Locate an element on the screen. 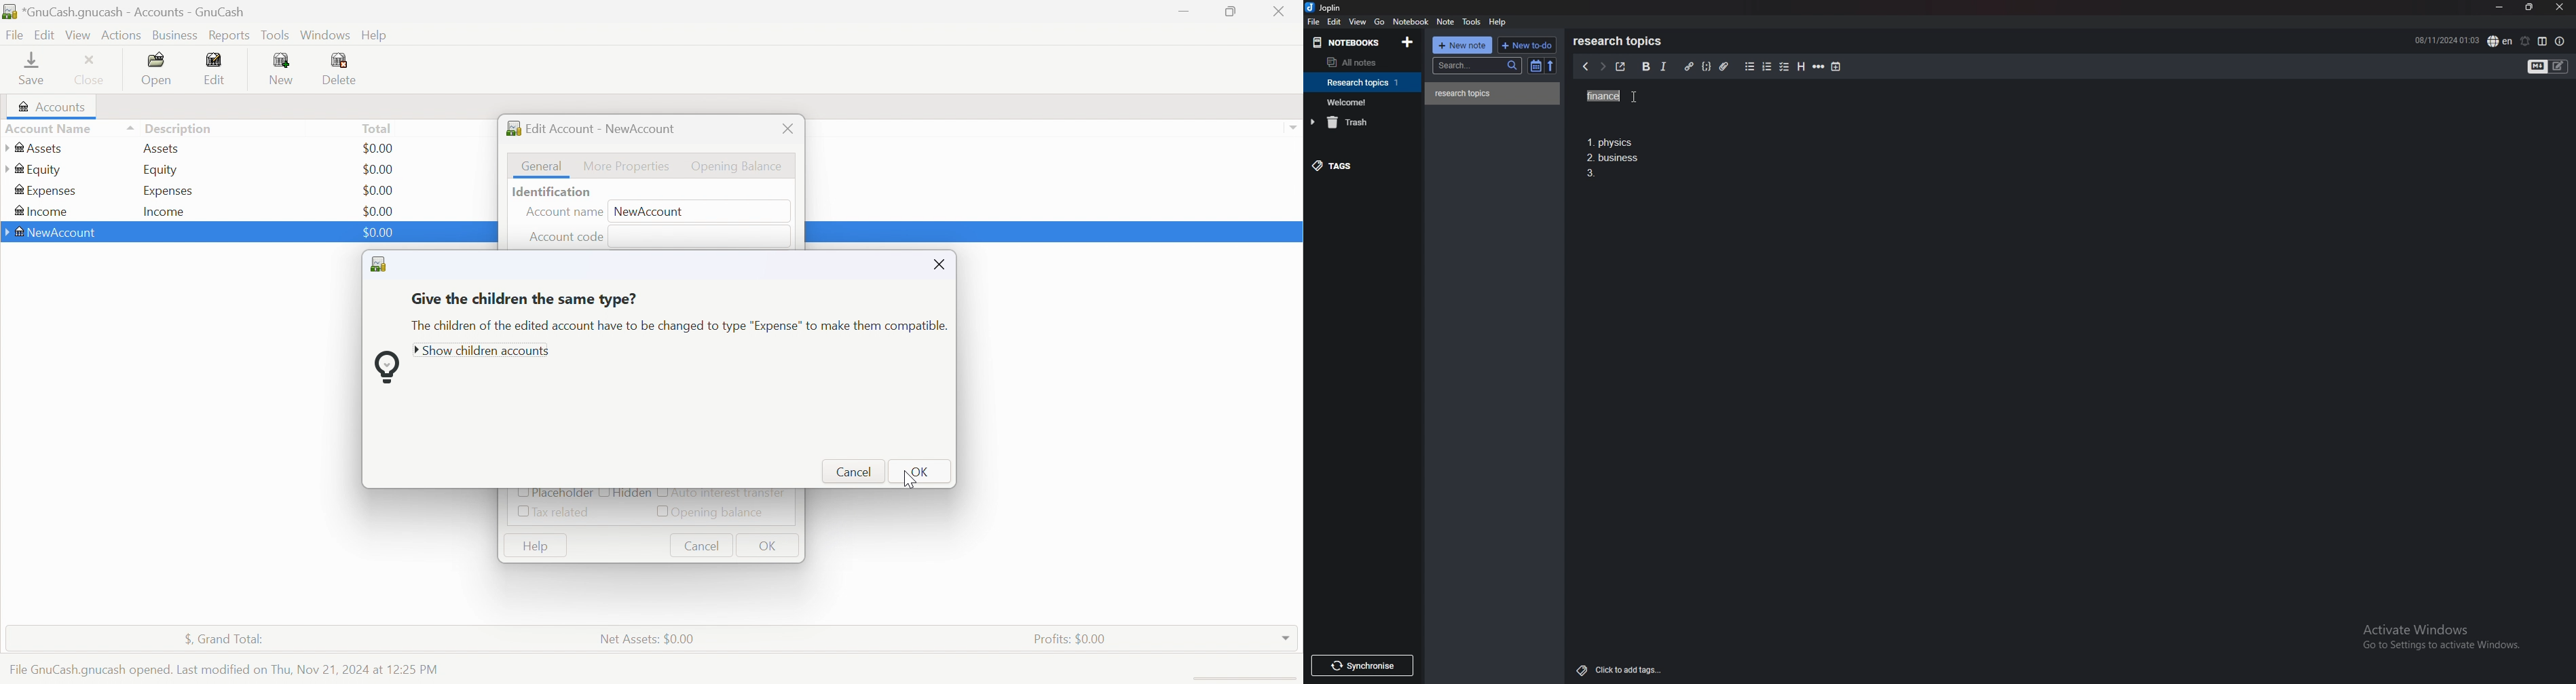 Image resolution: width=2576 pixels, height=700 pixels. italic is located at coordinates (1663, 66).